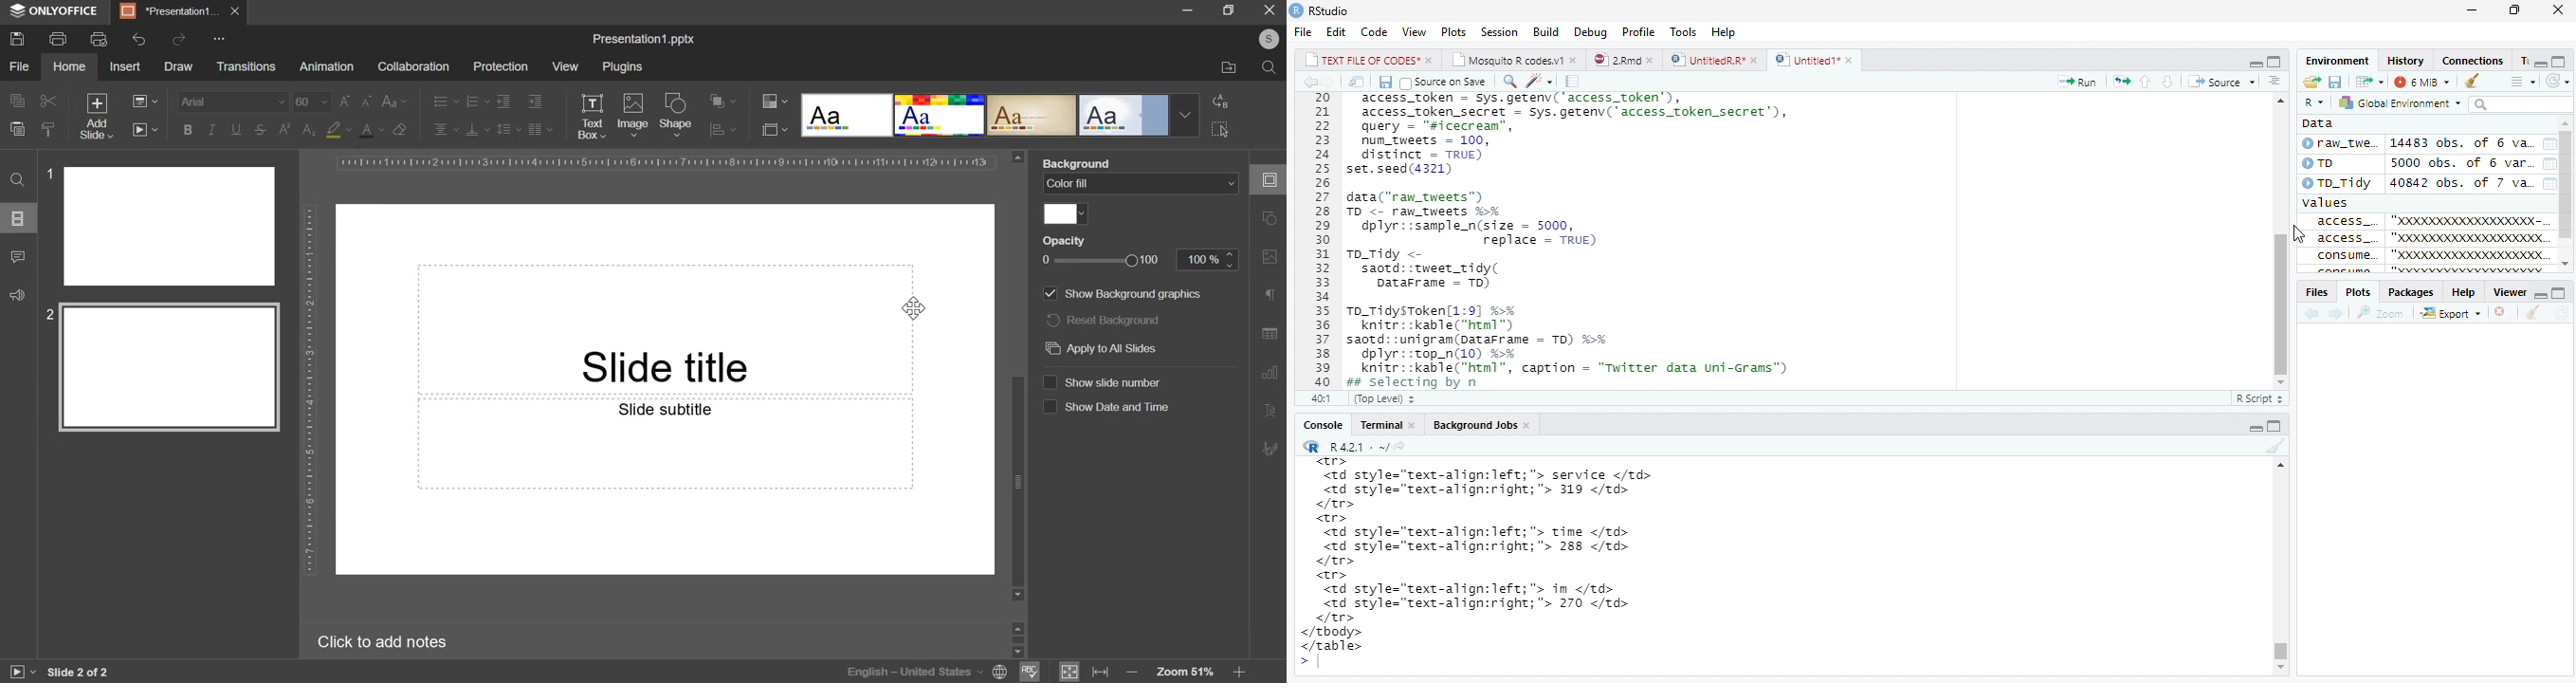  I want to click on Teominal, so click(1386, 422).